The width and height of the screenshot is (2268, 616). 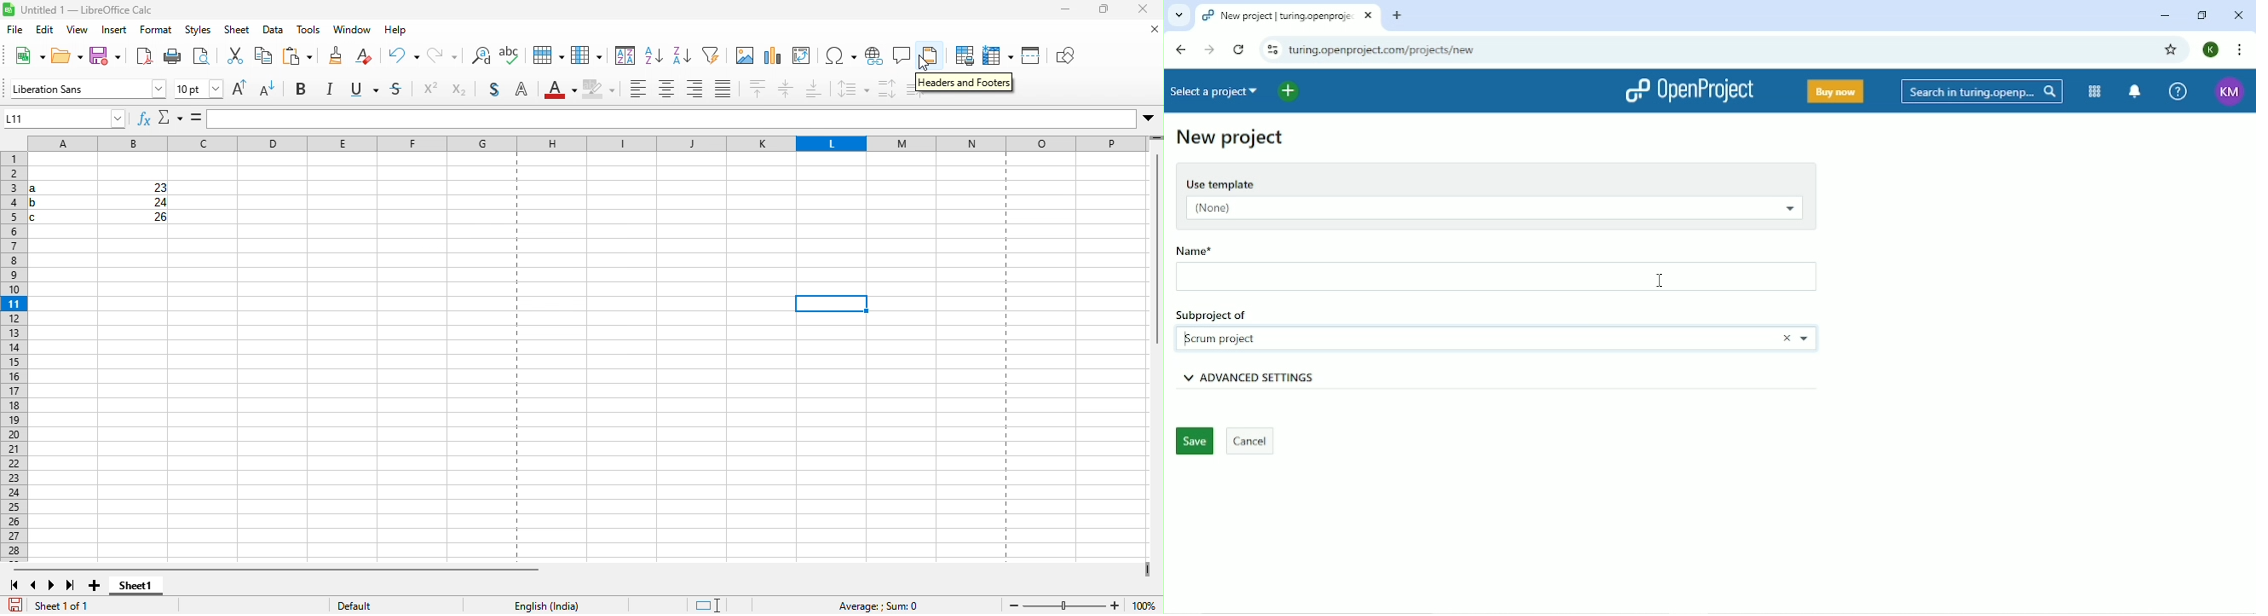 I want to click on styles, so click(x=194, y=33).